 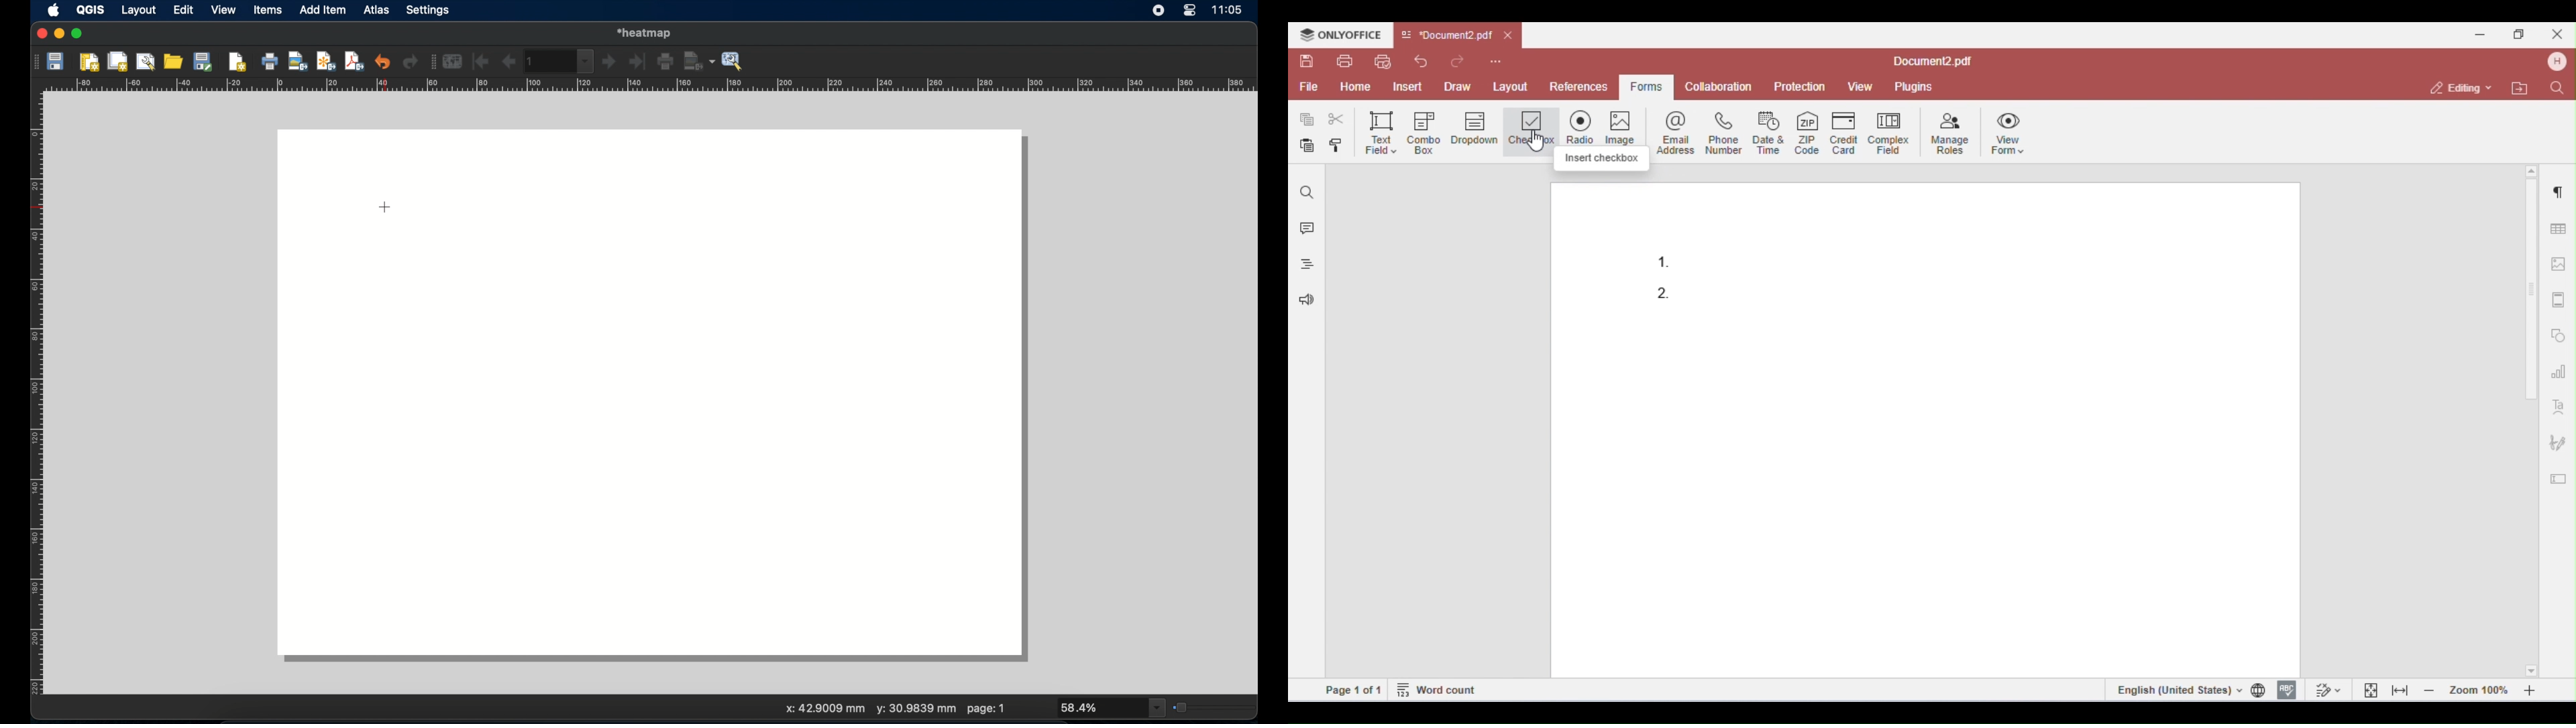 I want to click on previous feature, so click(x=508, y=62).